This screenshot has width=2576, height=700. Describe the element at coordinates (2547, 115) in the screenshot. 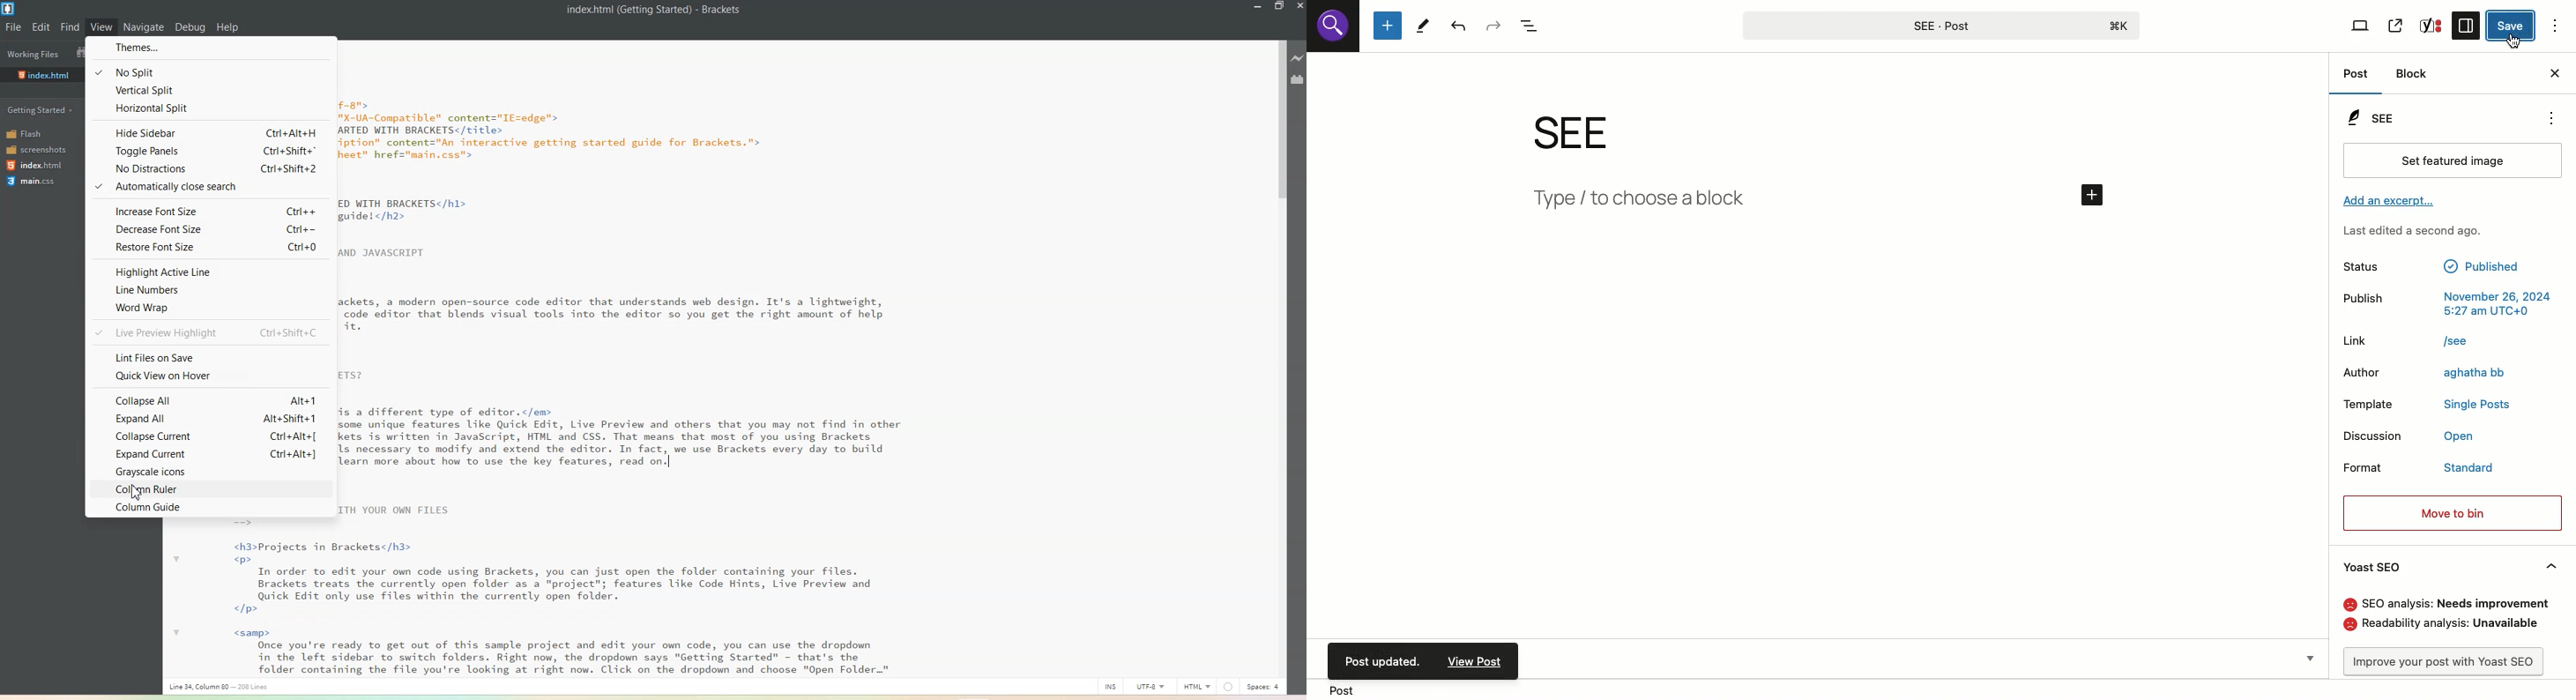

I see `see options` at that location.